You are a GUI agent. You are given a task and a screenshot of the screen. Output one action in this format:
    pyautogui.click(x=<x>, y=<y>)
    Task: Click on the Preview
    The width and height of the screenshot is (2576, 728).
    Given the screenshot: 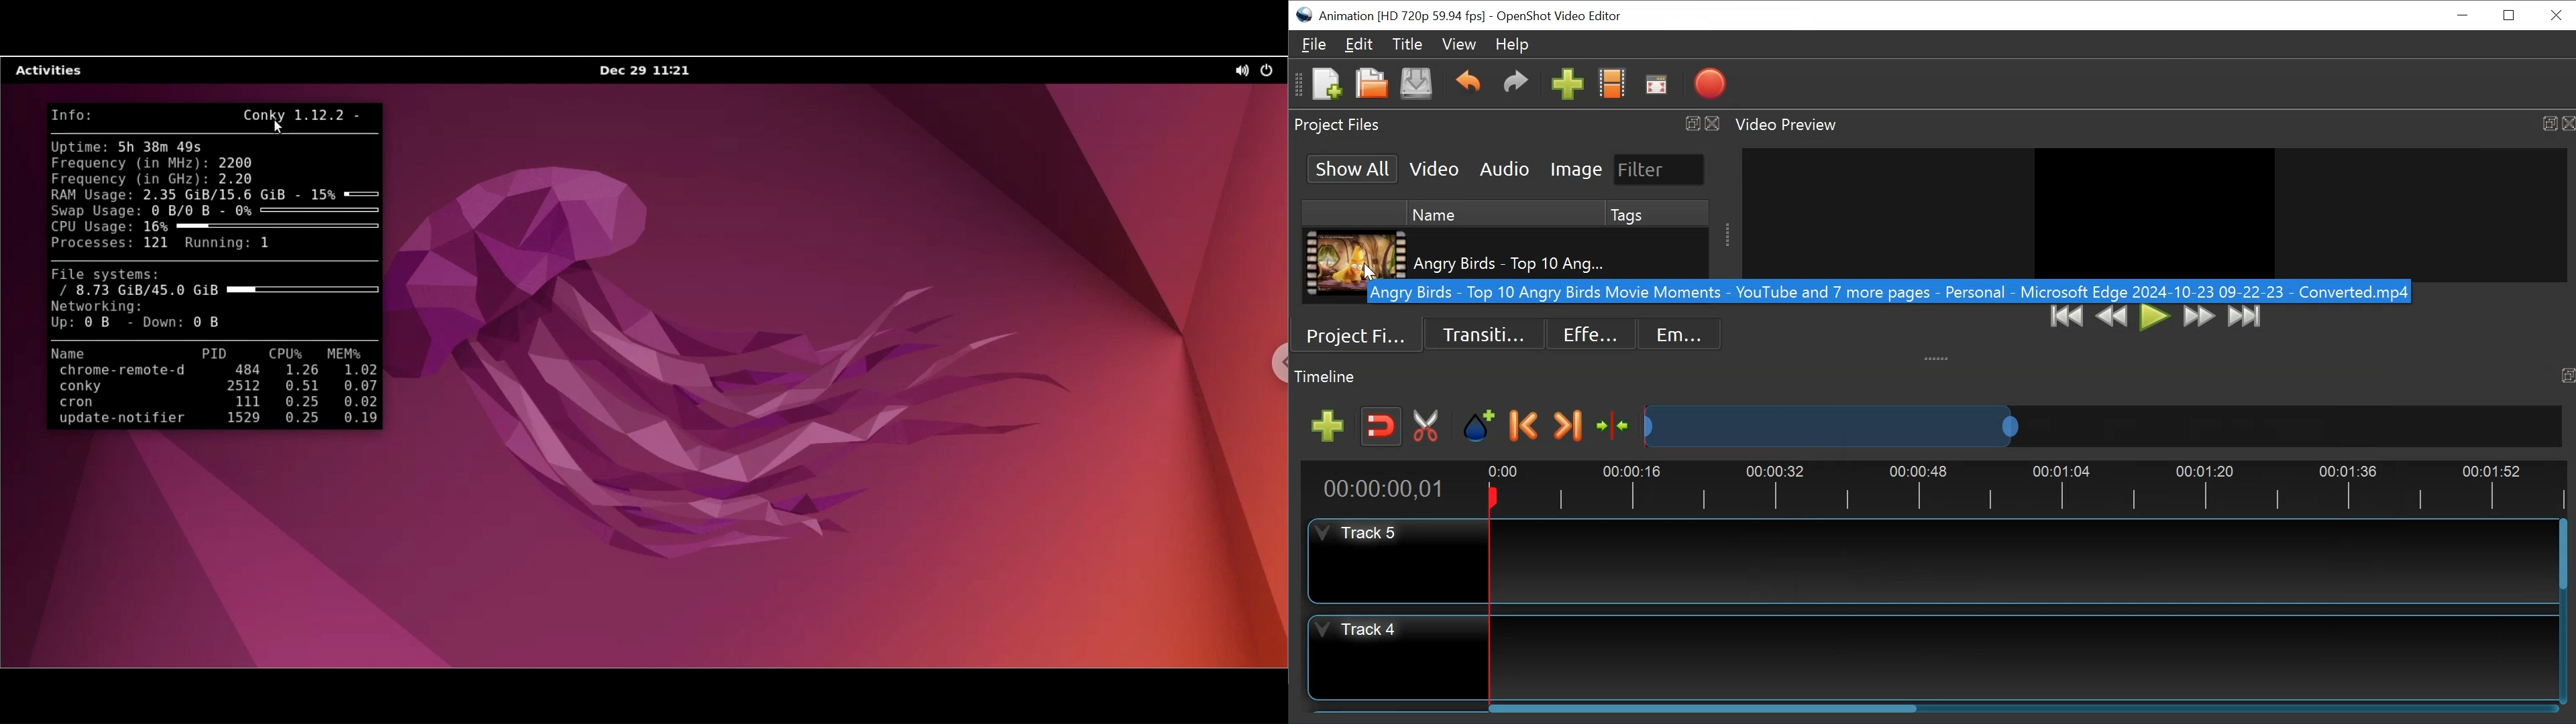 What is the action you would take?
    pyautogui.click(x=2114, y=317)
    